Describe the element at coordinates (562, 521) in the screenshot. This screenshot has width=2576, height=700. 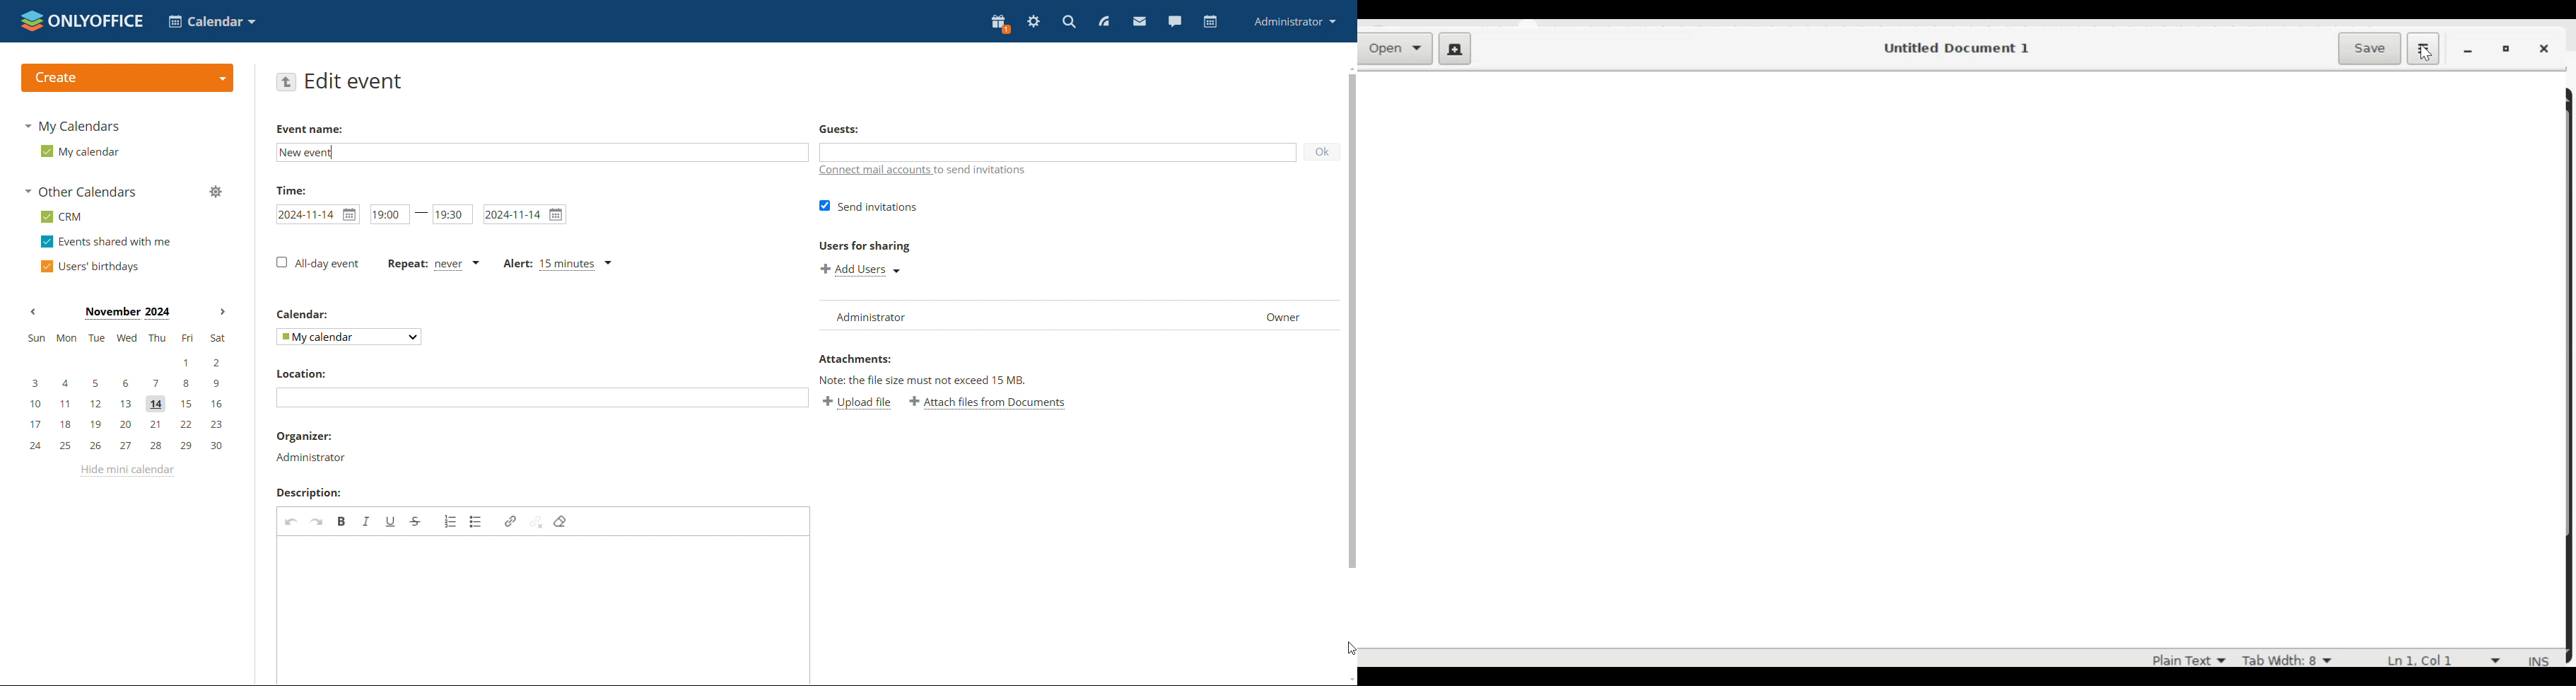
I see `remove format` at that location.